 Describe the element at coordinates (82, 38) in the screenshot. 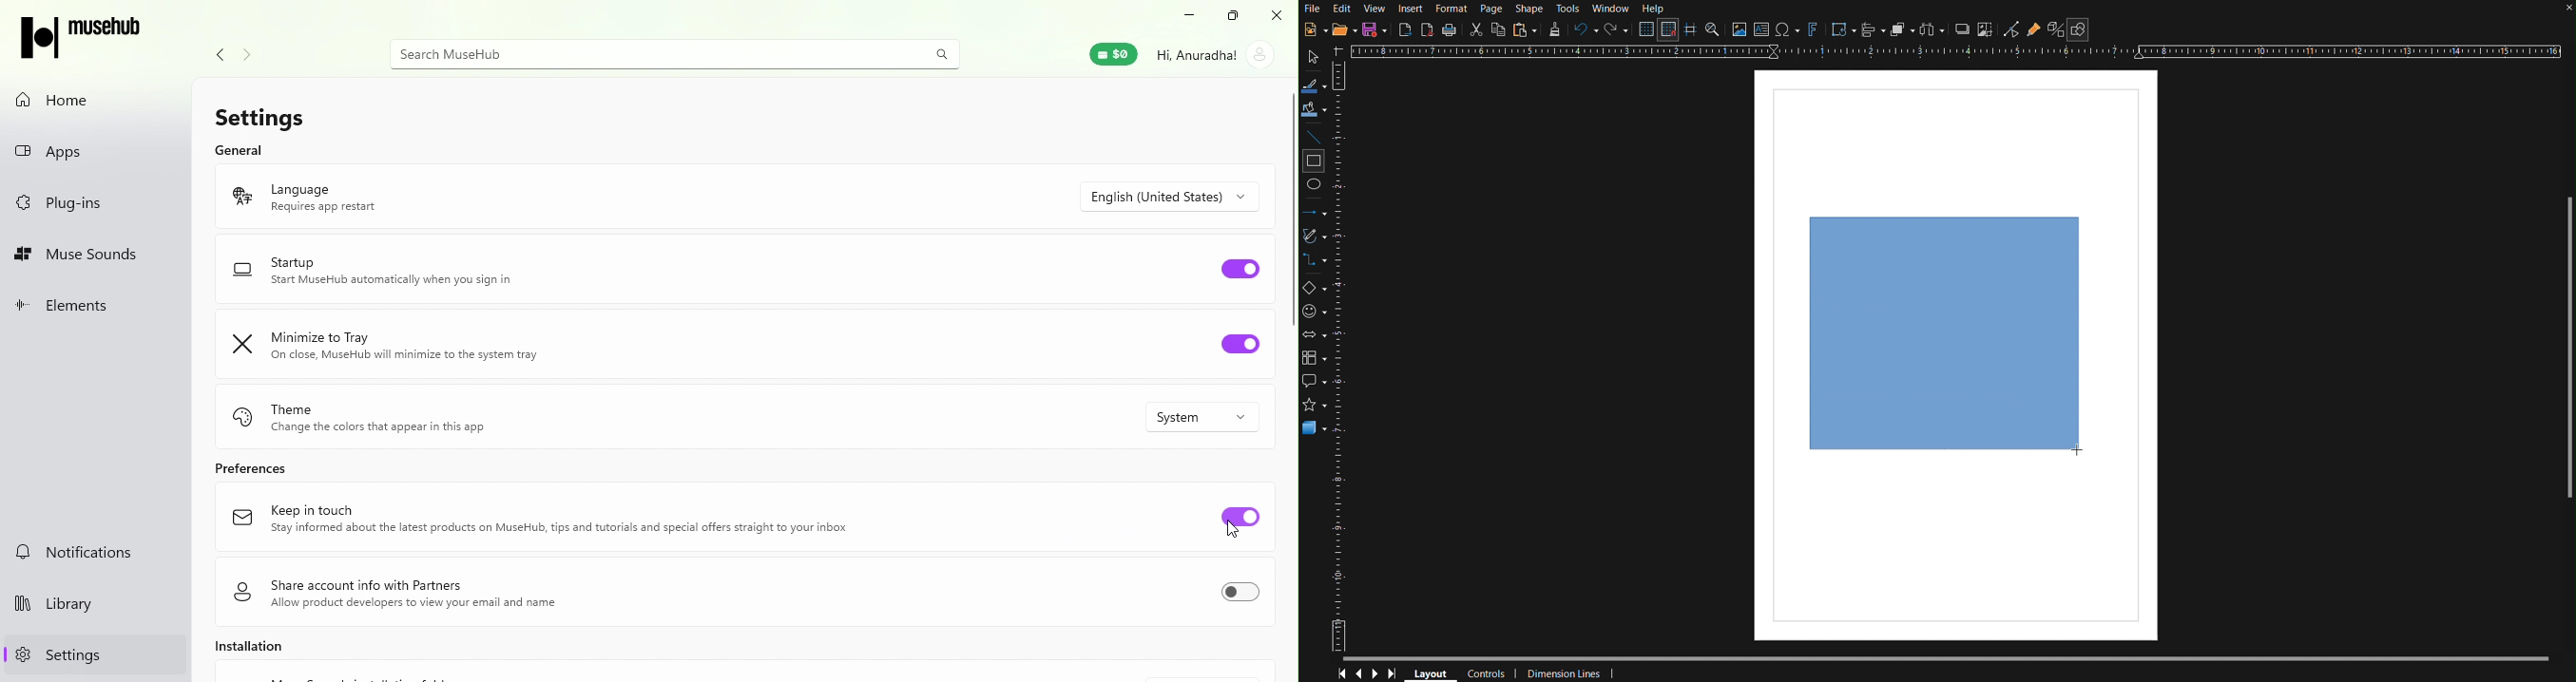

I see `MuseHub icon` at that location.